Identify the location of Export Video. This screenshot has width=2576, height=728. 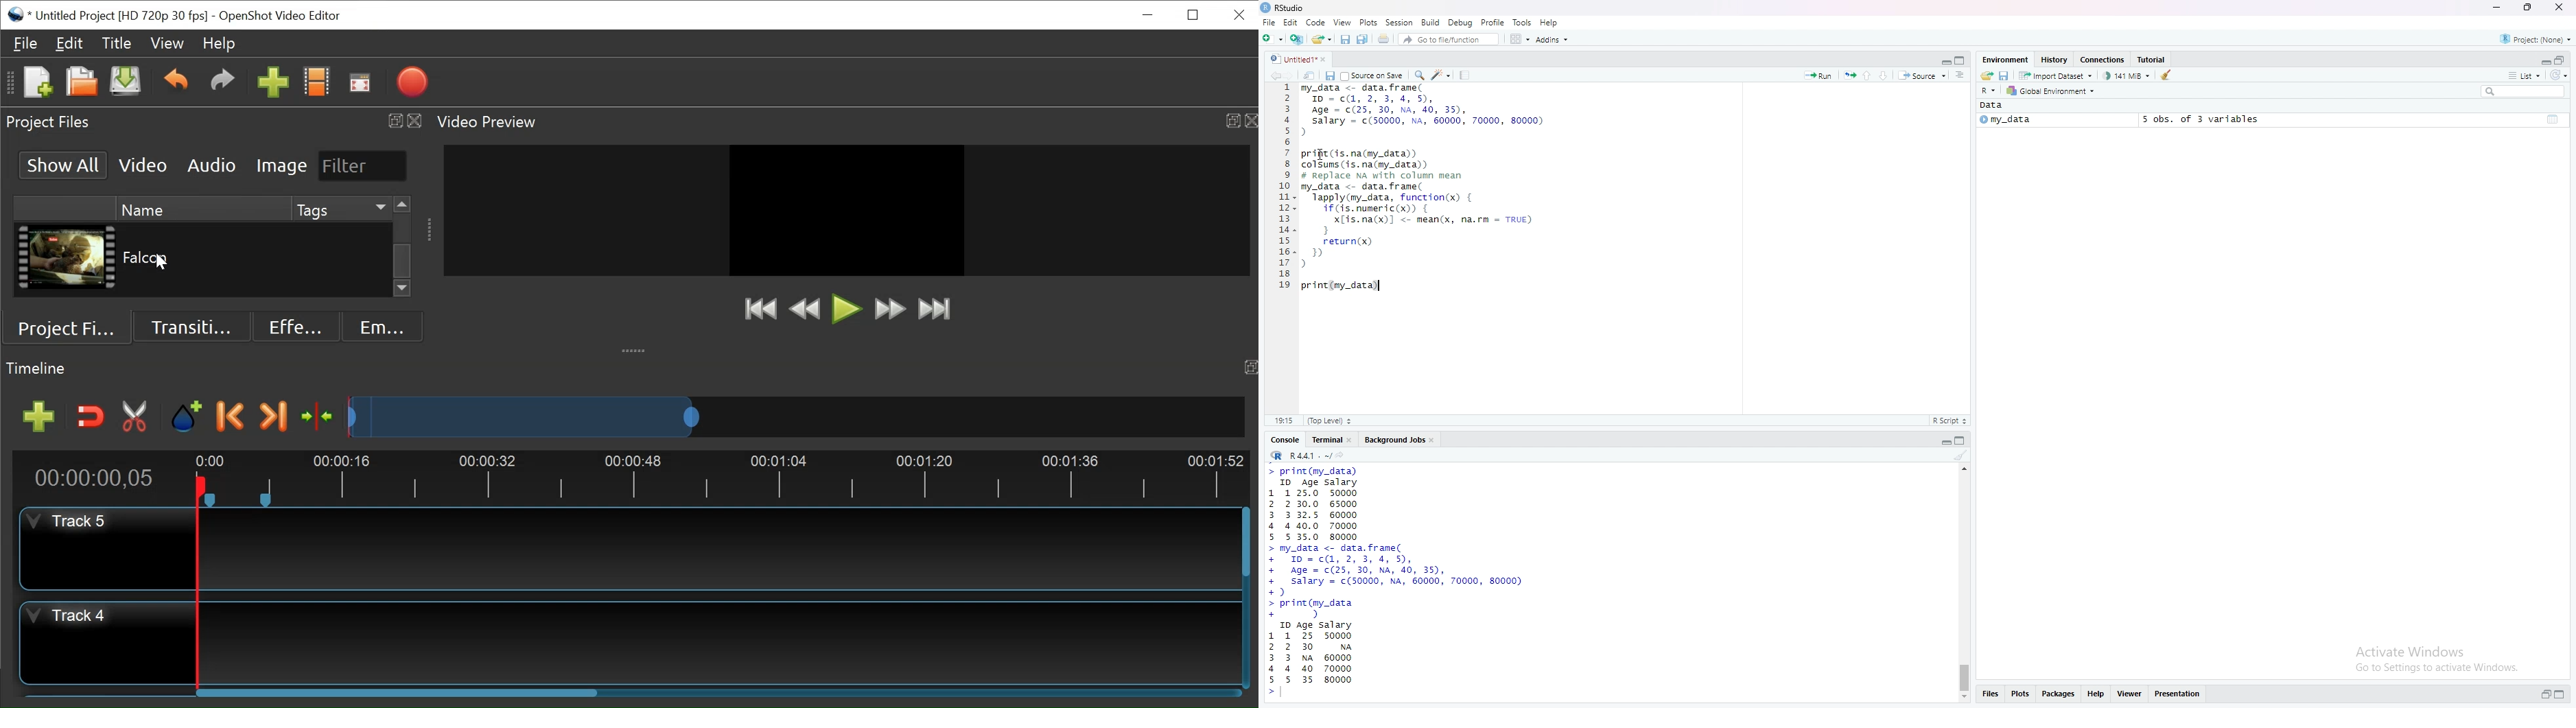
(412, 83).